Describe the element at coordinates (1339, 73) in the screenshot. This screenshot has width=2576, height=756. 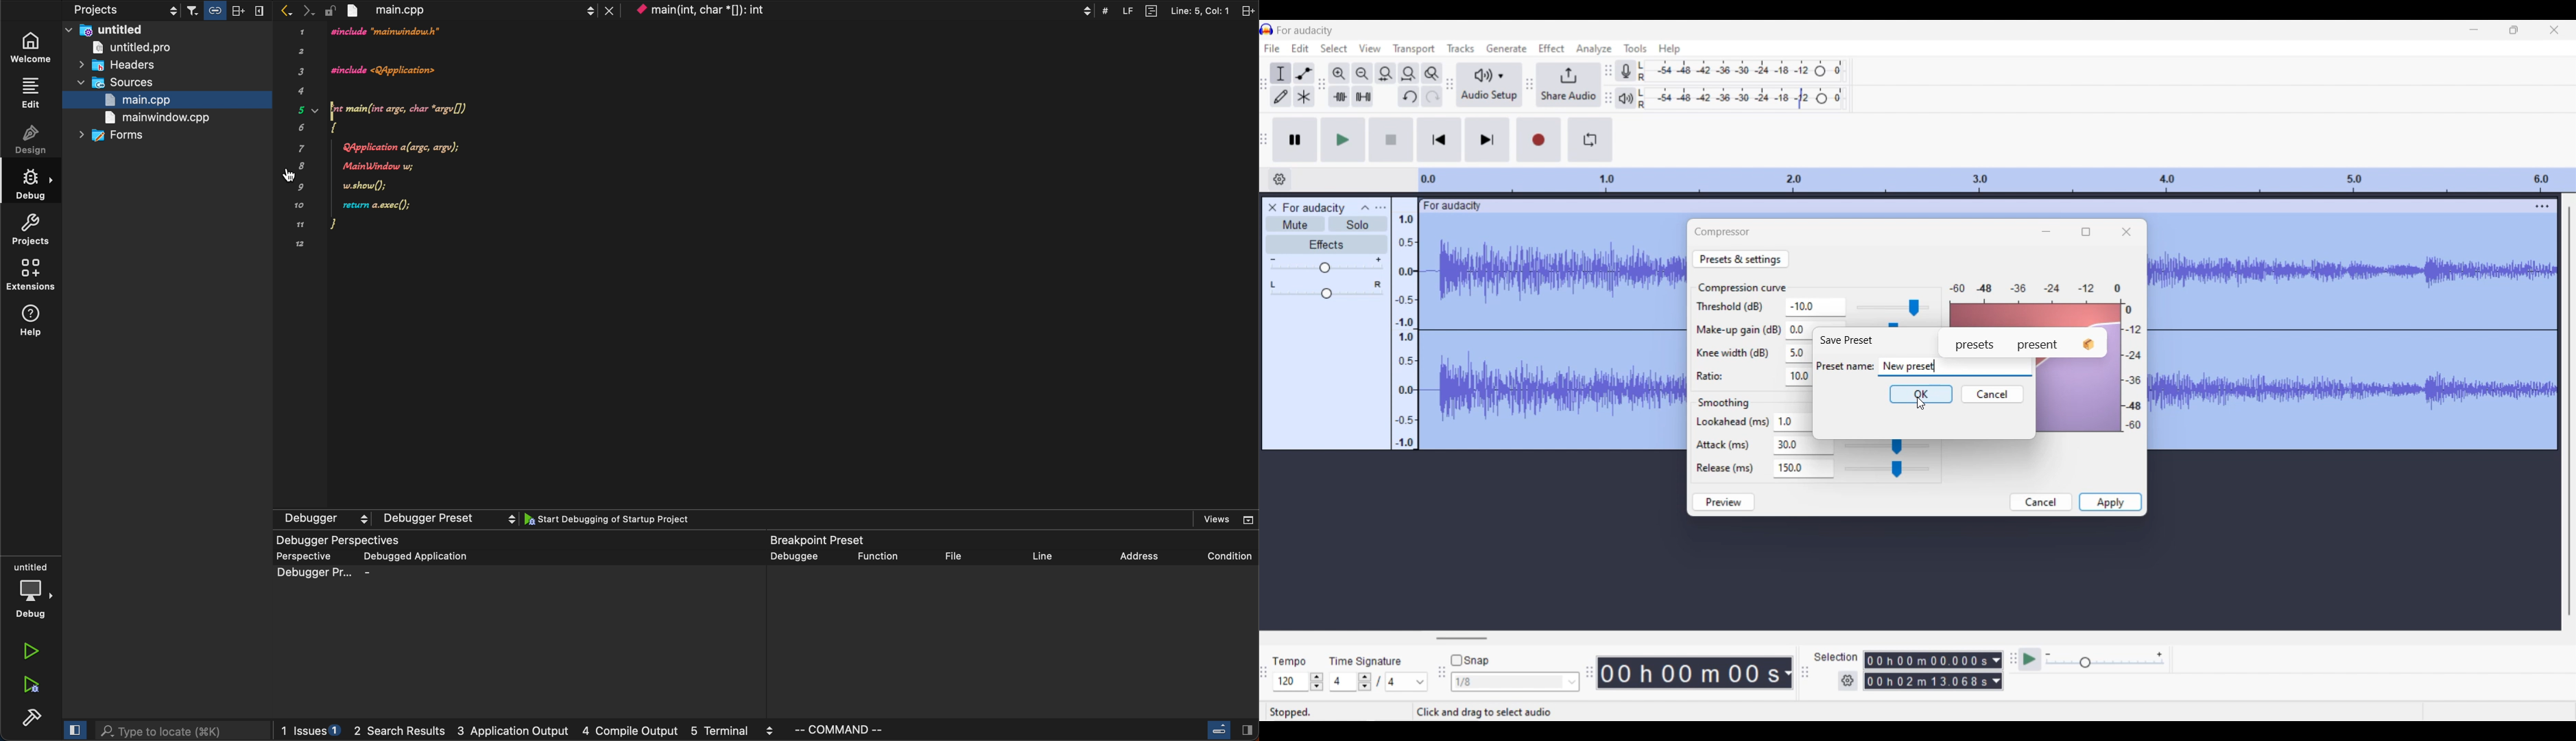
I see `Zoom in` at that location.